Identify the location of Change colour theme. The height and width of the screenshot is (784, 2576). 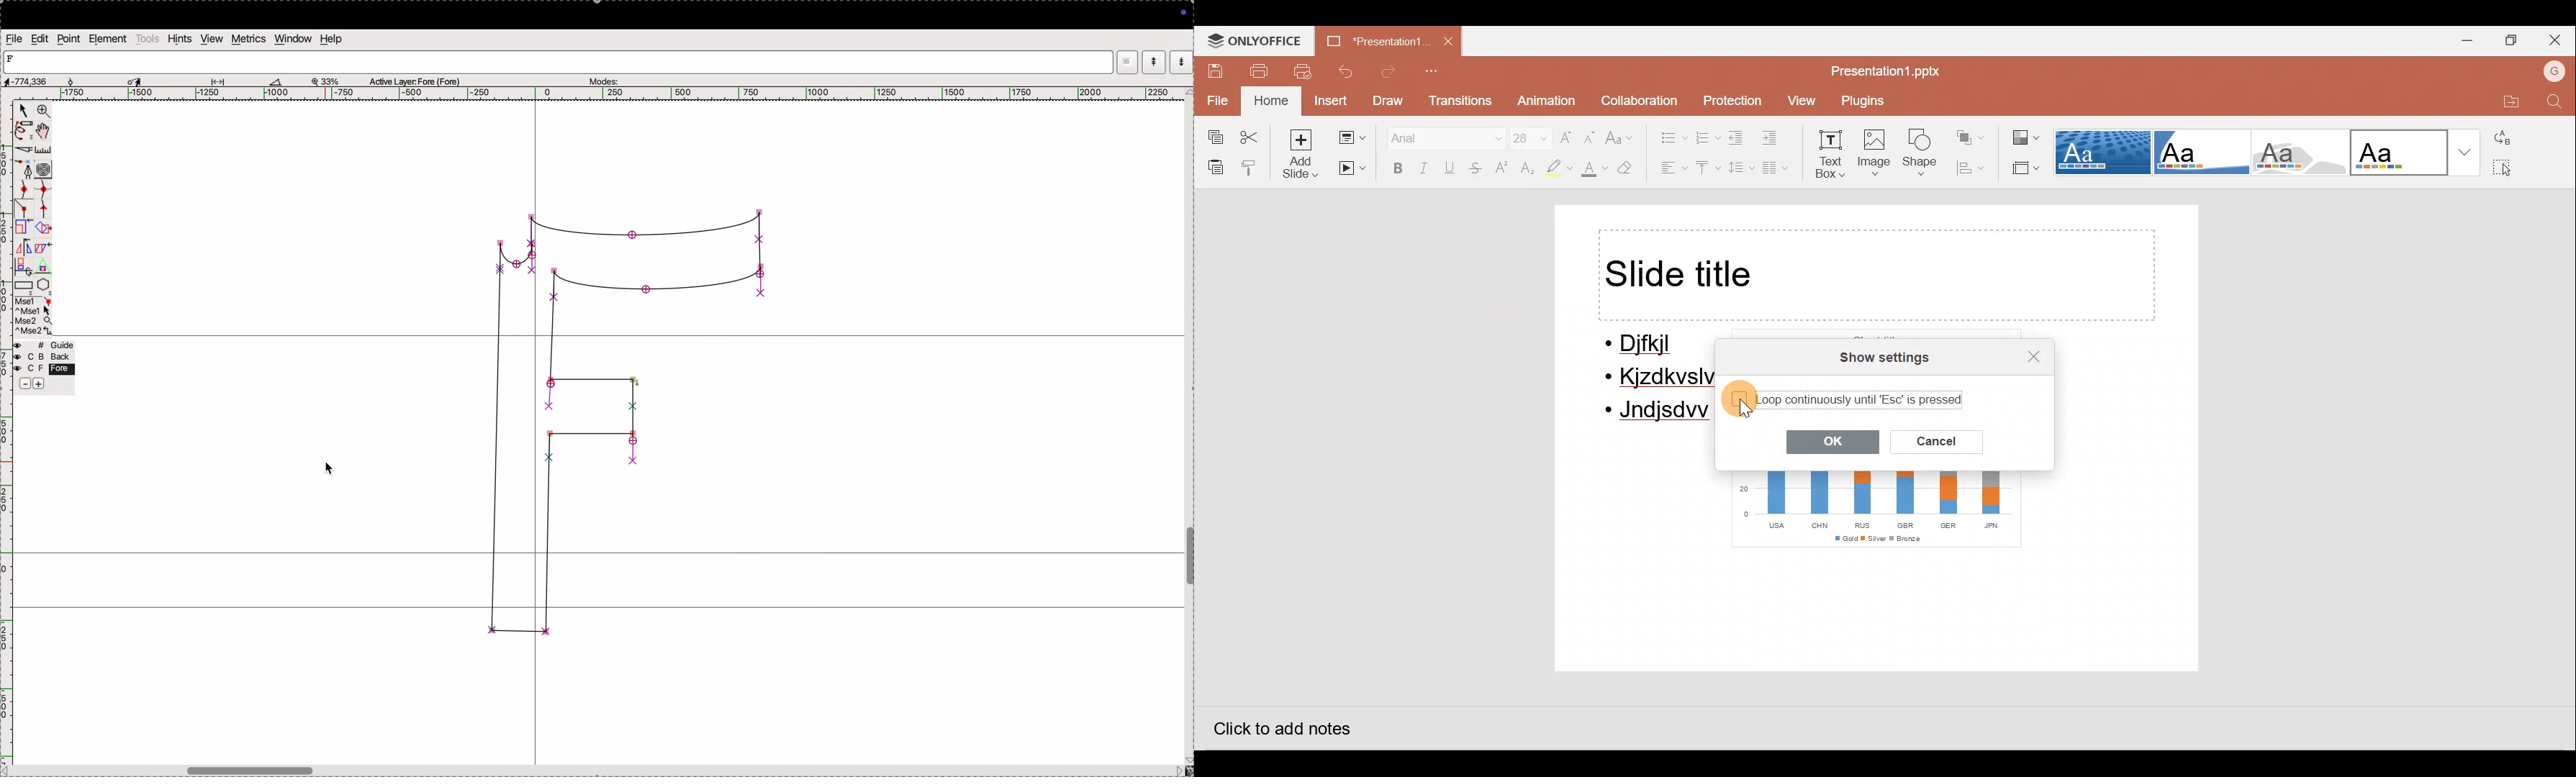
(2023, 138).